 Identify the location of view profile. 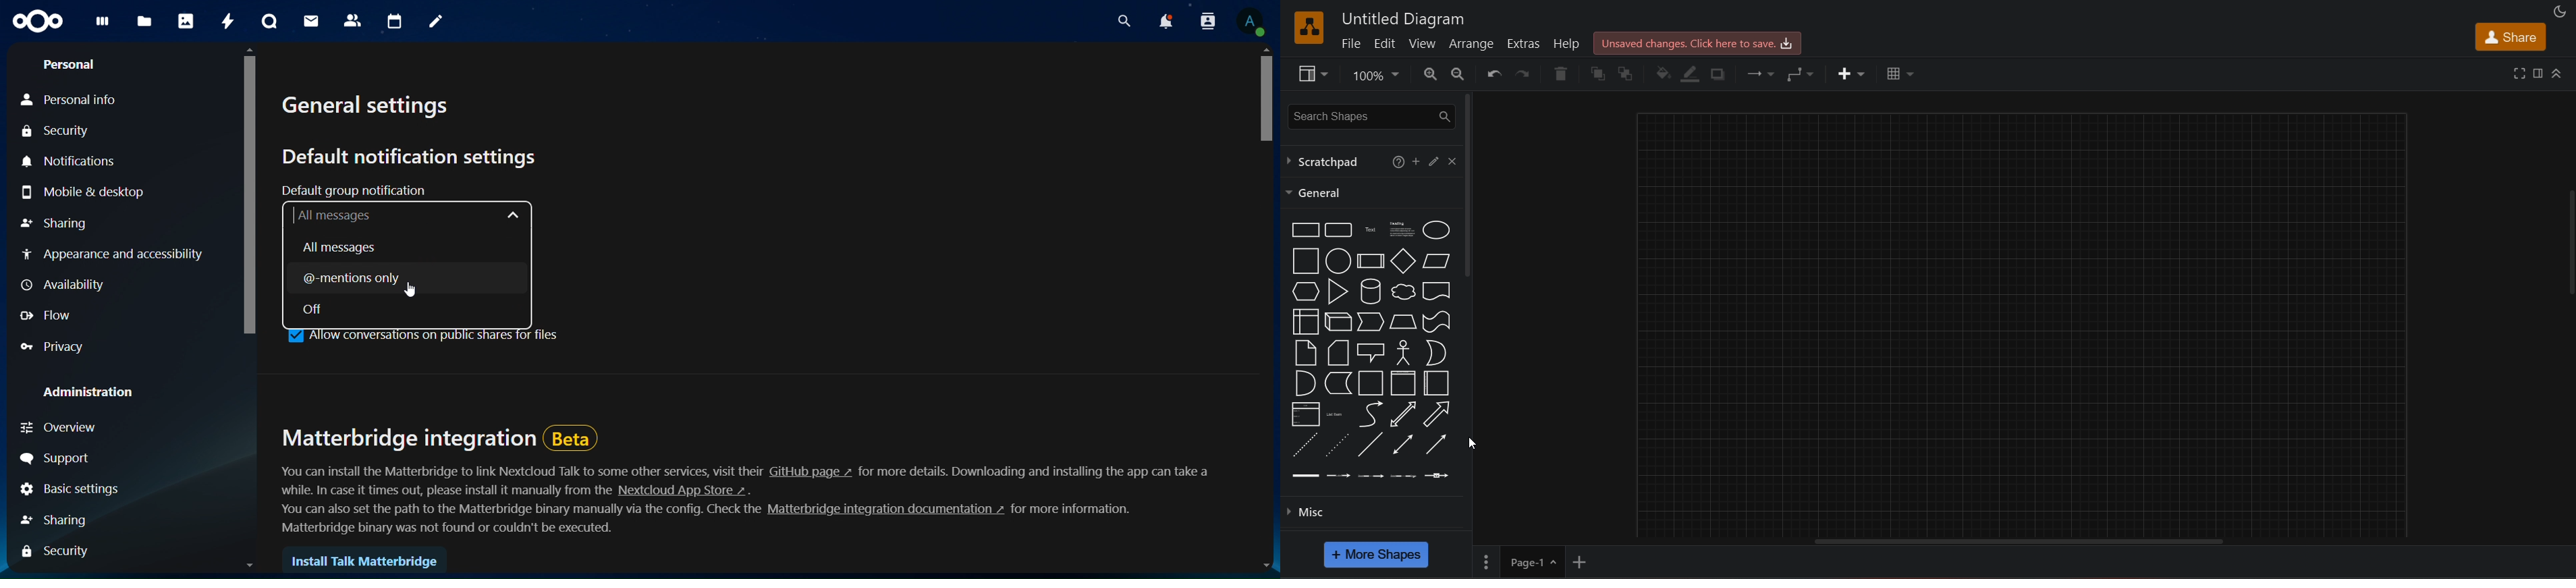
(1253, 20).